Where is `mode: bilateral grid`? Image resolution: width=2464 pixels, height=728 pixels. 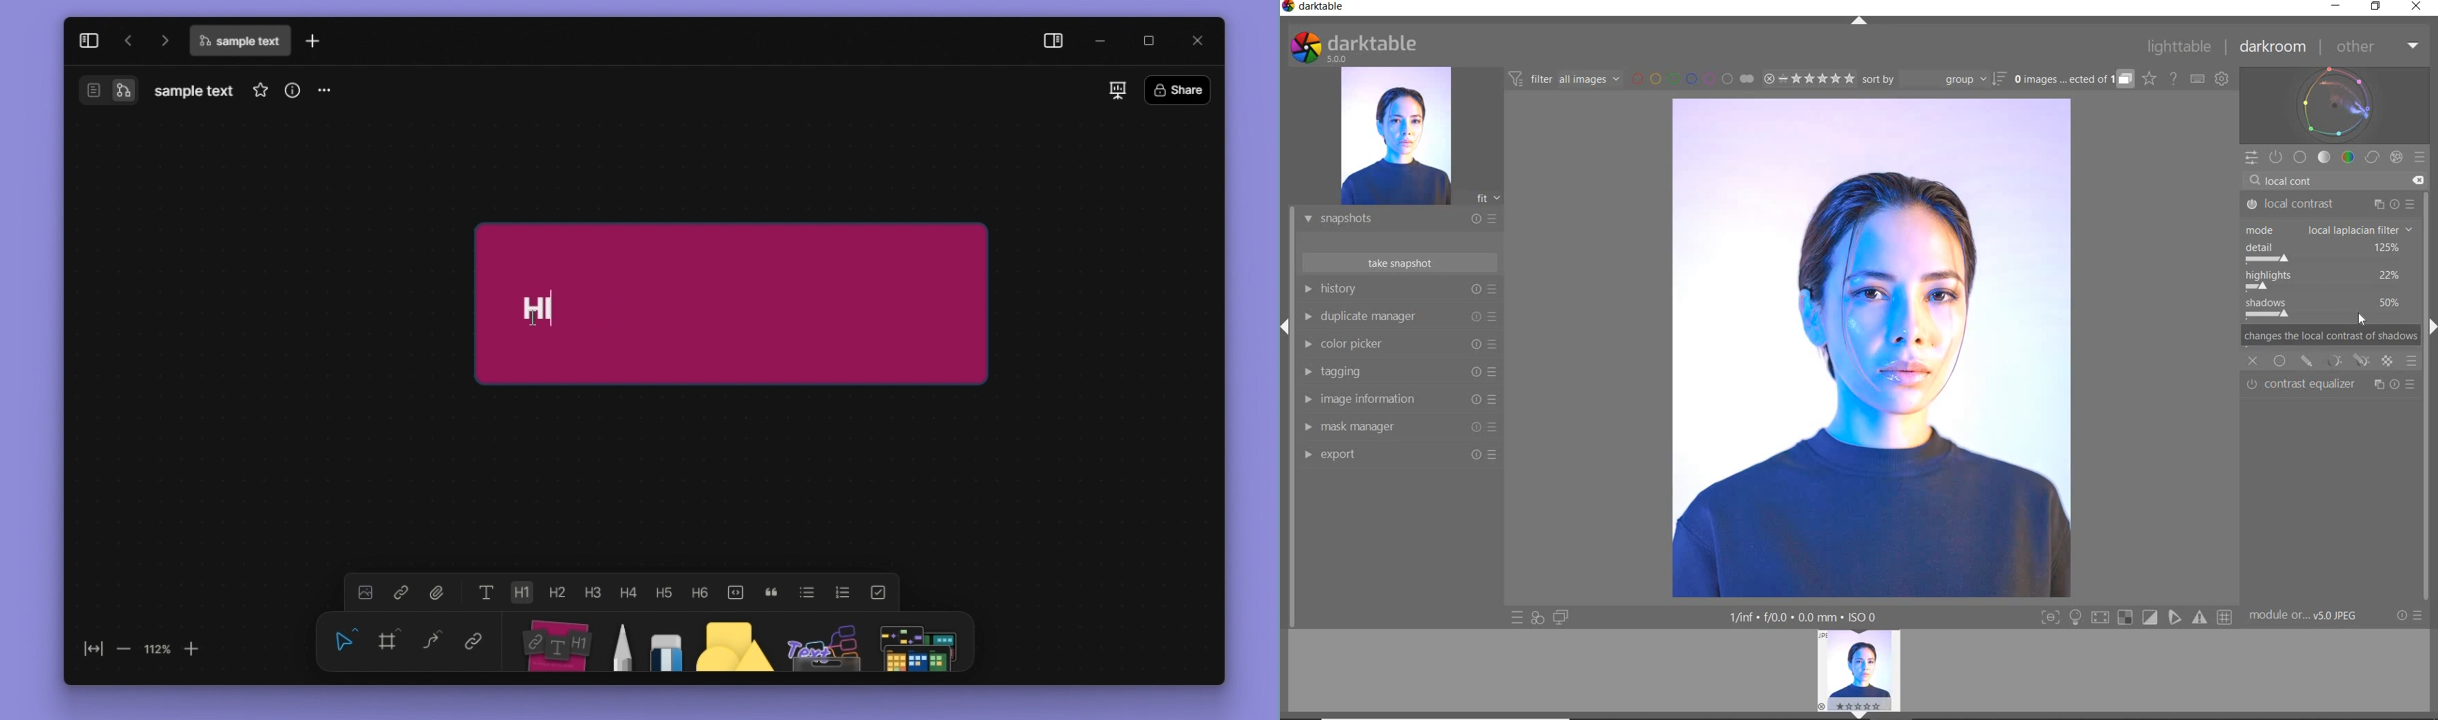 mode: bilateral grid is located at coordinates (2330, 230).